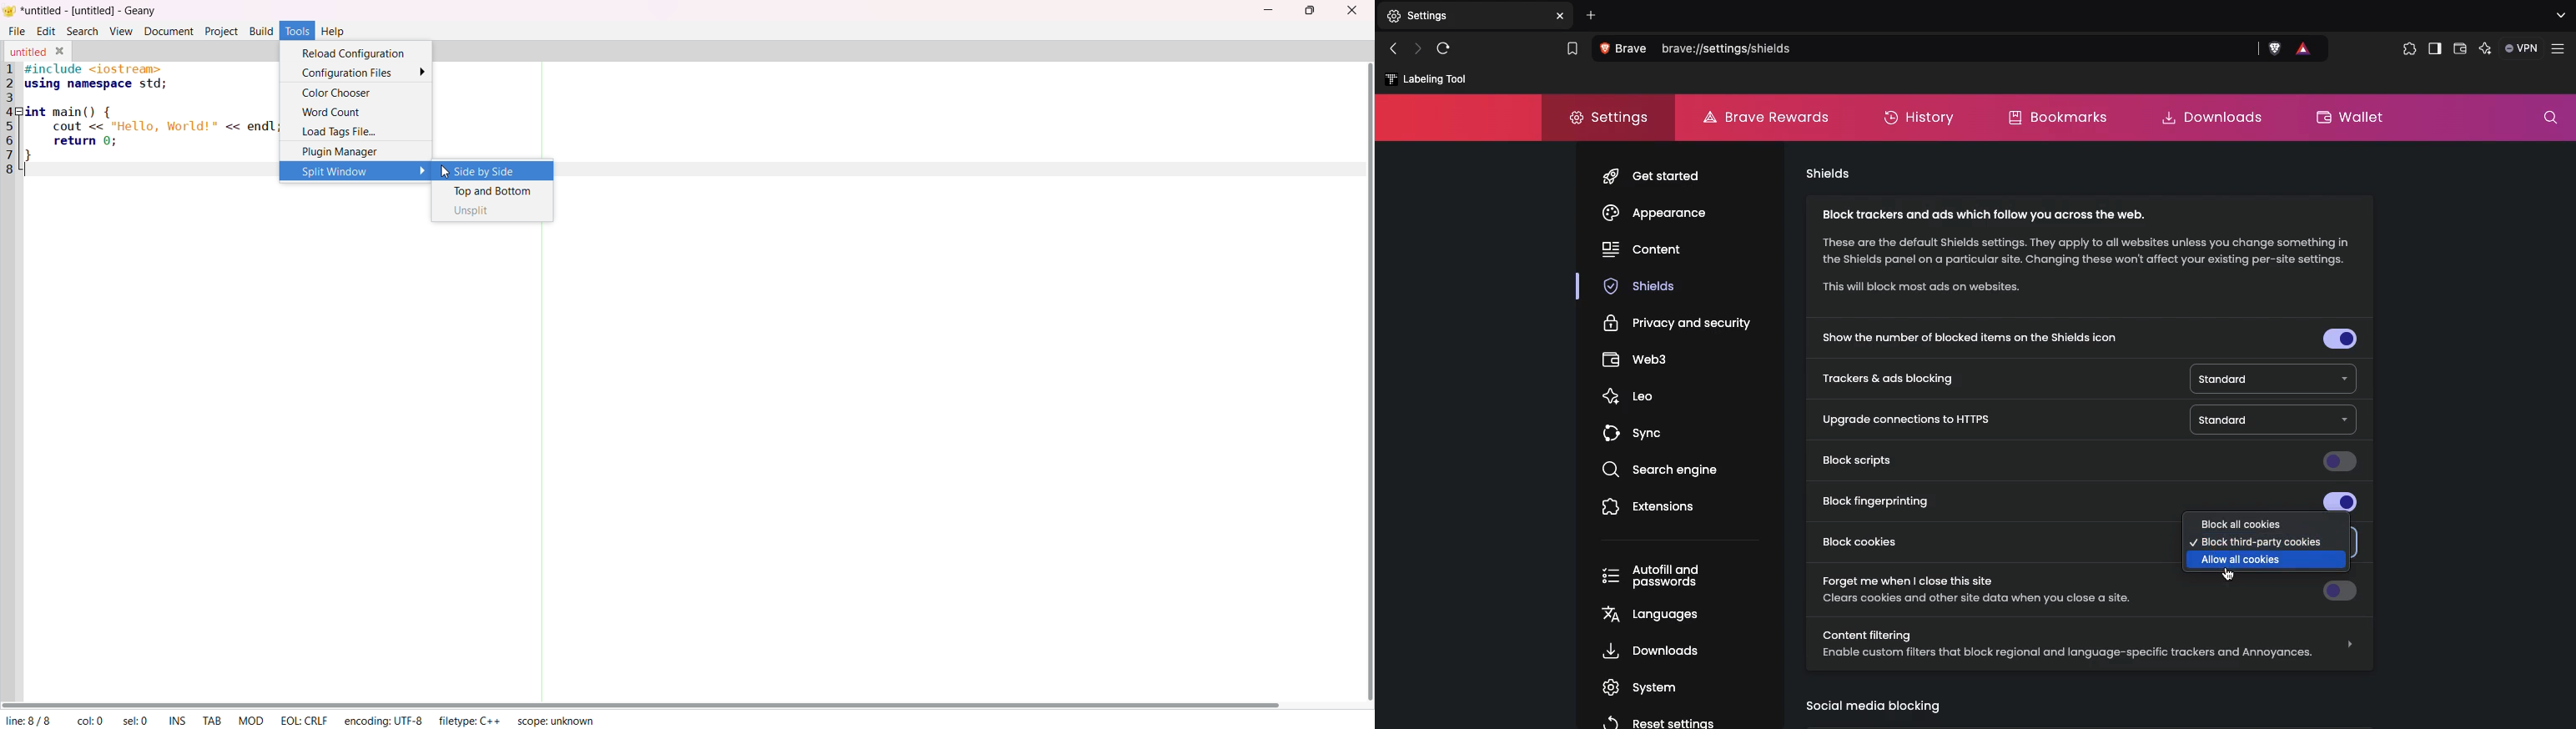 The image size is (2576, 756). What do you see at coordinates (555, 720) in the screenshot?
I see `scope: unknown` at bounding box center [555, 720].